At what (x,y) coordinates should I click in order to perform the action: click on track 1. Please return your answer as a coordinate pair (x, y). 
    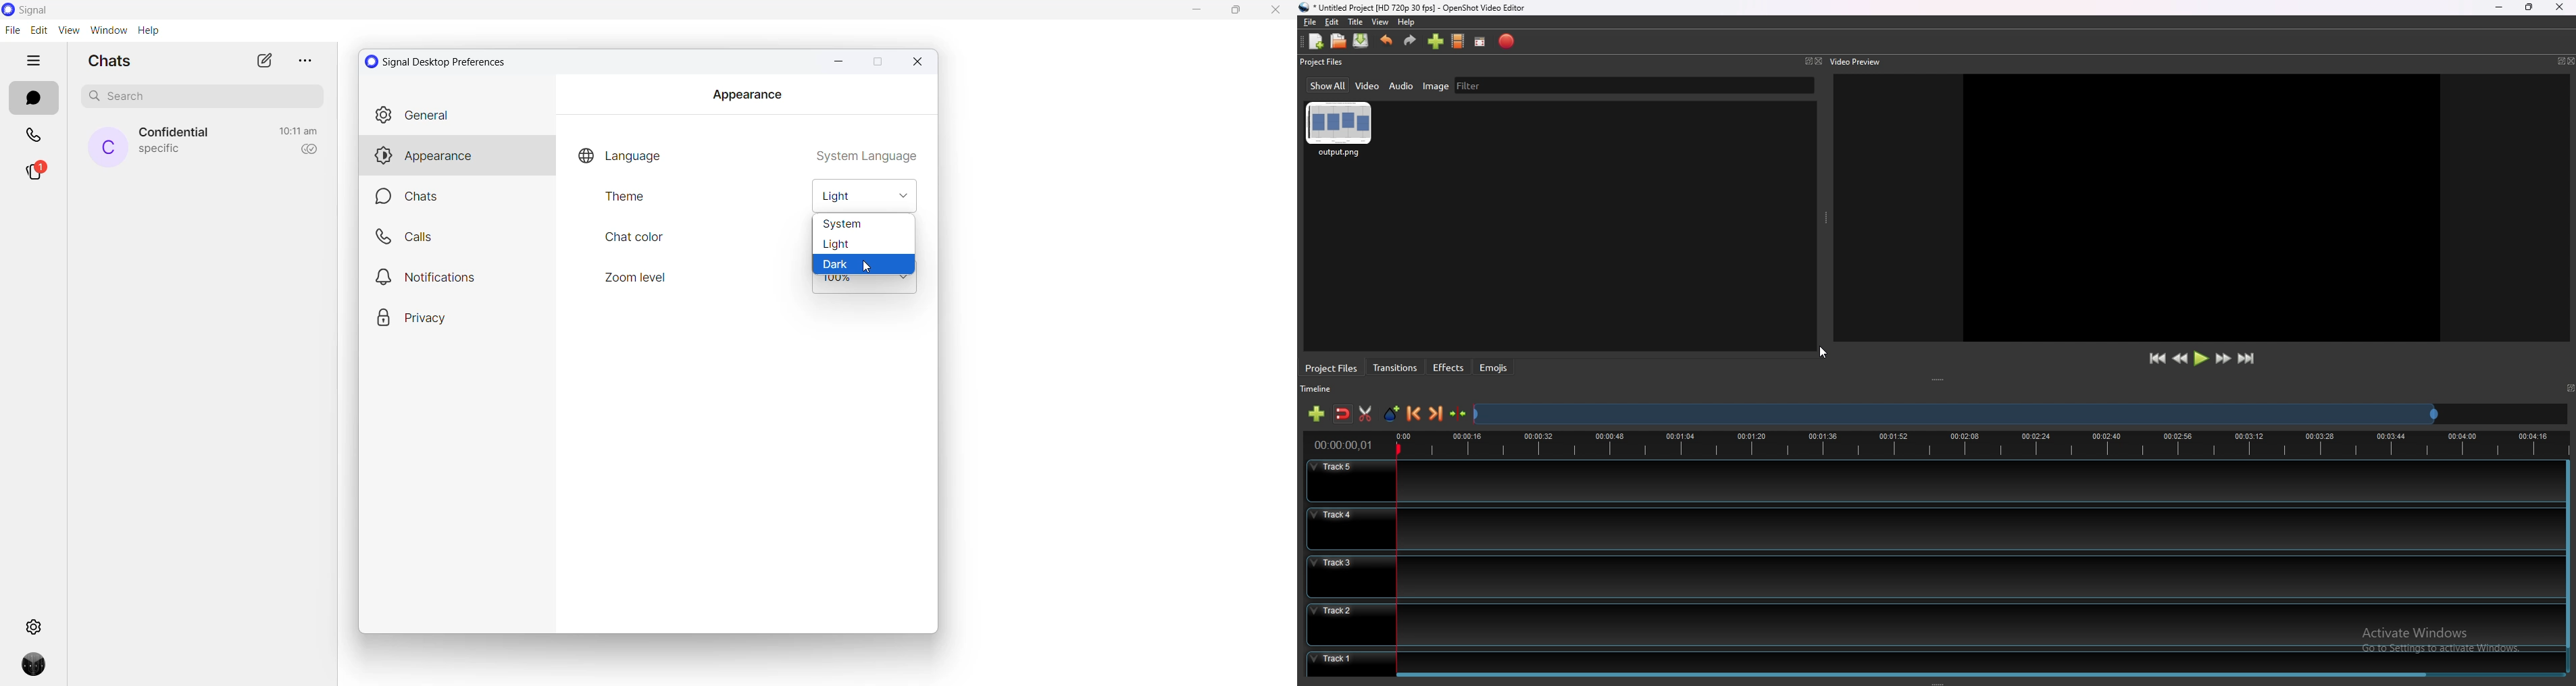
    Looking at the image, I should click on (1929, 660).